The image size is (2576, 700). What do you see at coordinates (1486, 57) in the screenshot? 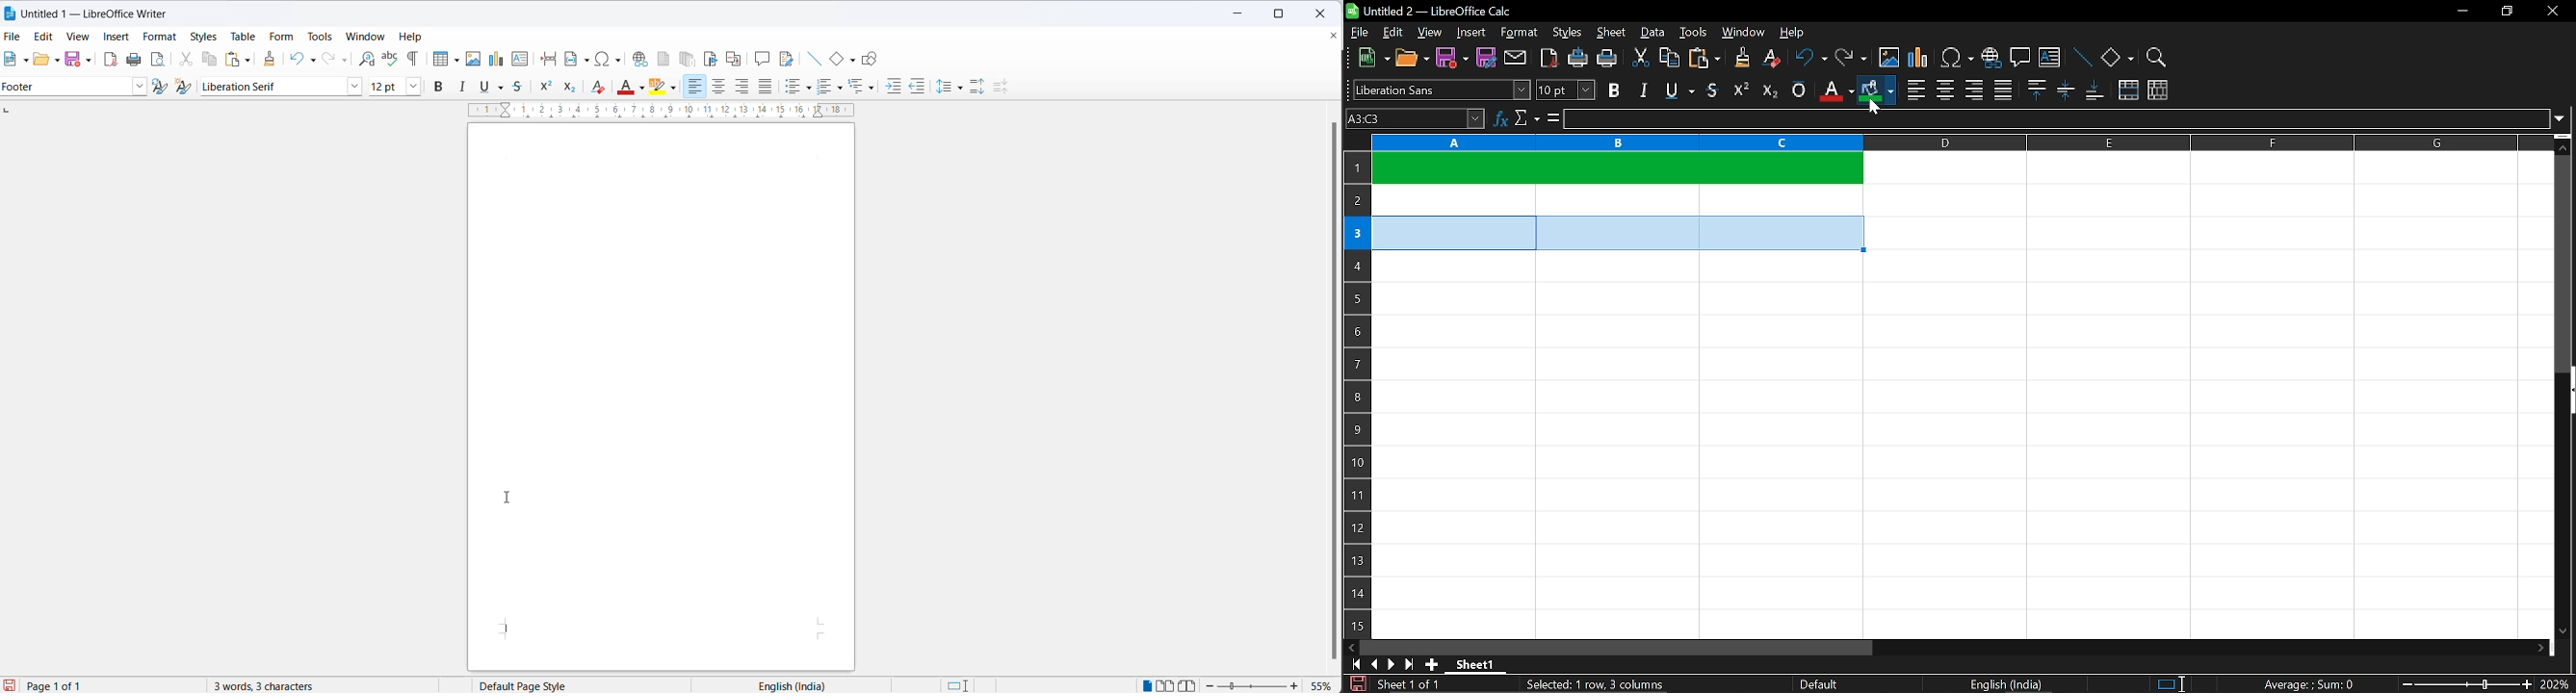
I see `save as` at bounding box center [1486, 57].